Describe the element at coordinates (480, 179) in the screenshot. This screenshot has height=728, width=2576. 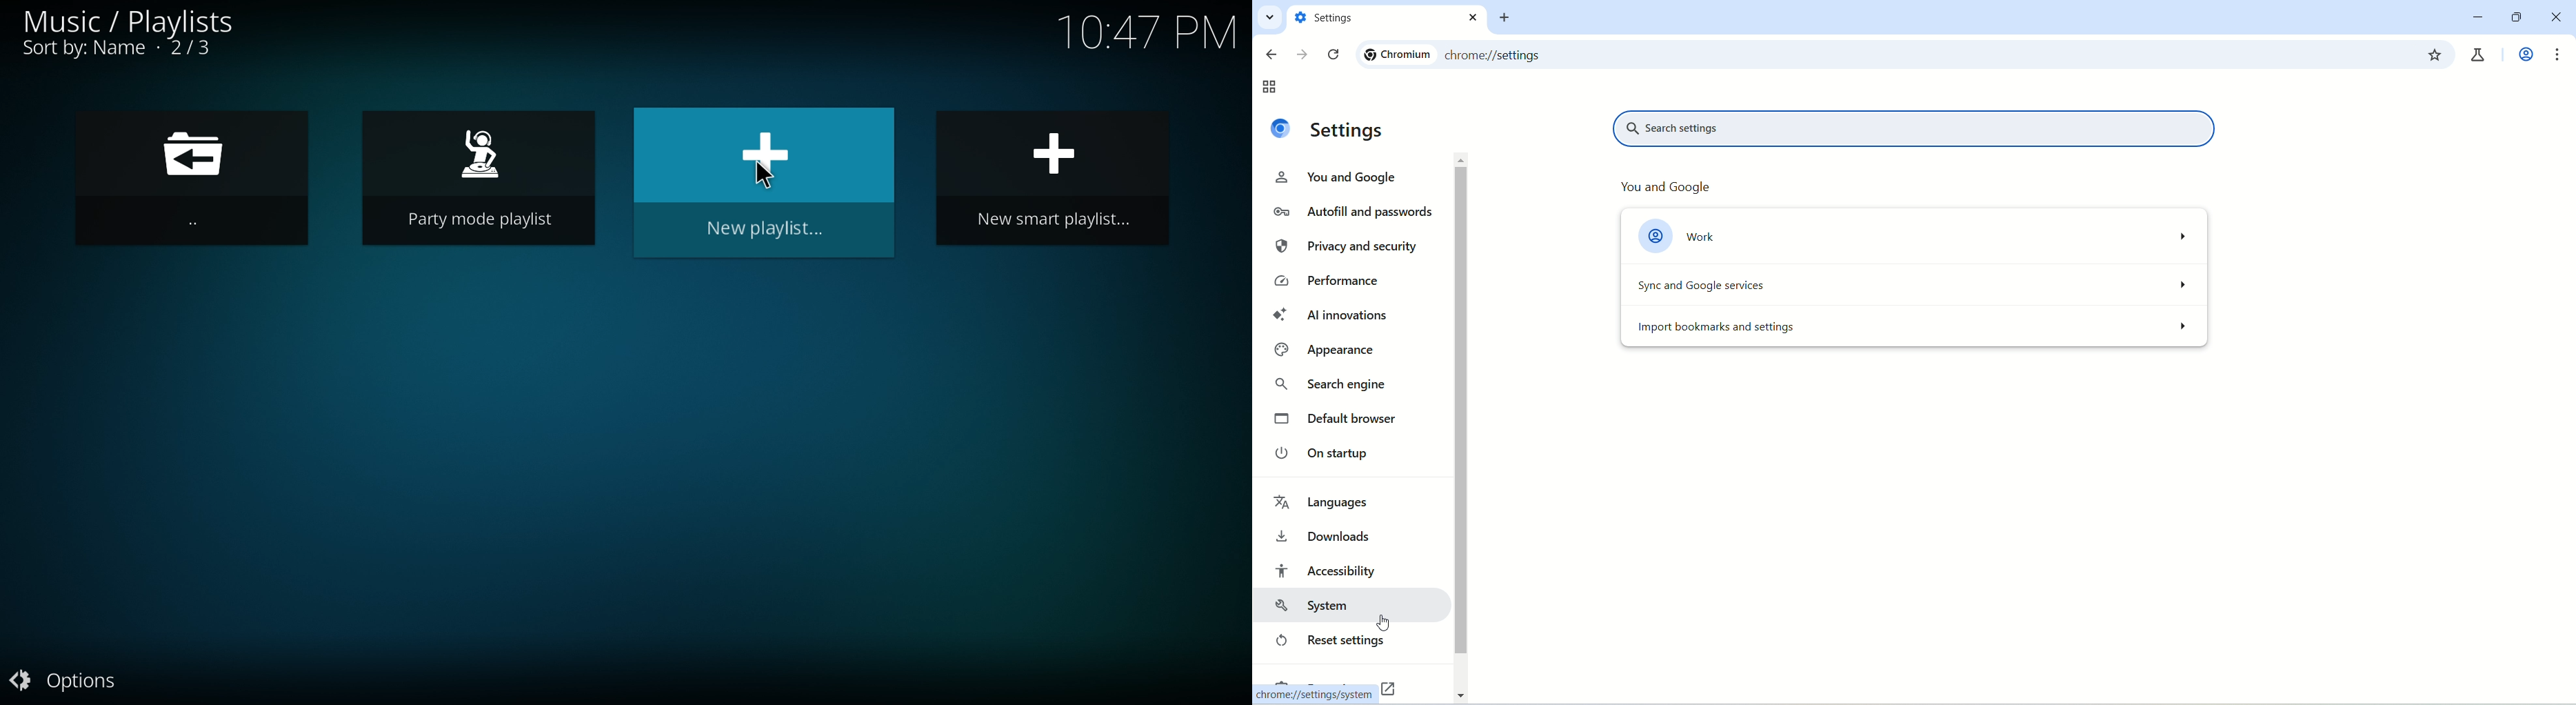
I see `party mode playlist` at that location.